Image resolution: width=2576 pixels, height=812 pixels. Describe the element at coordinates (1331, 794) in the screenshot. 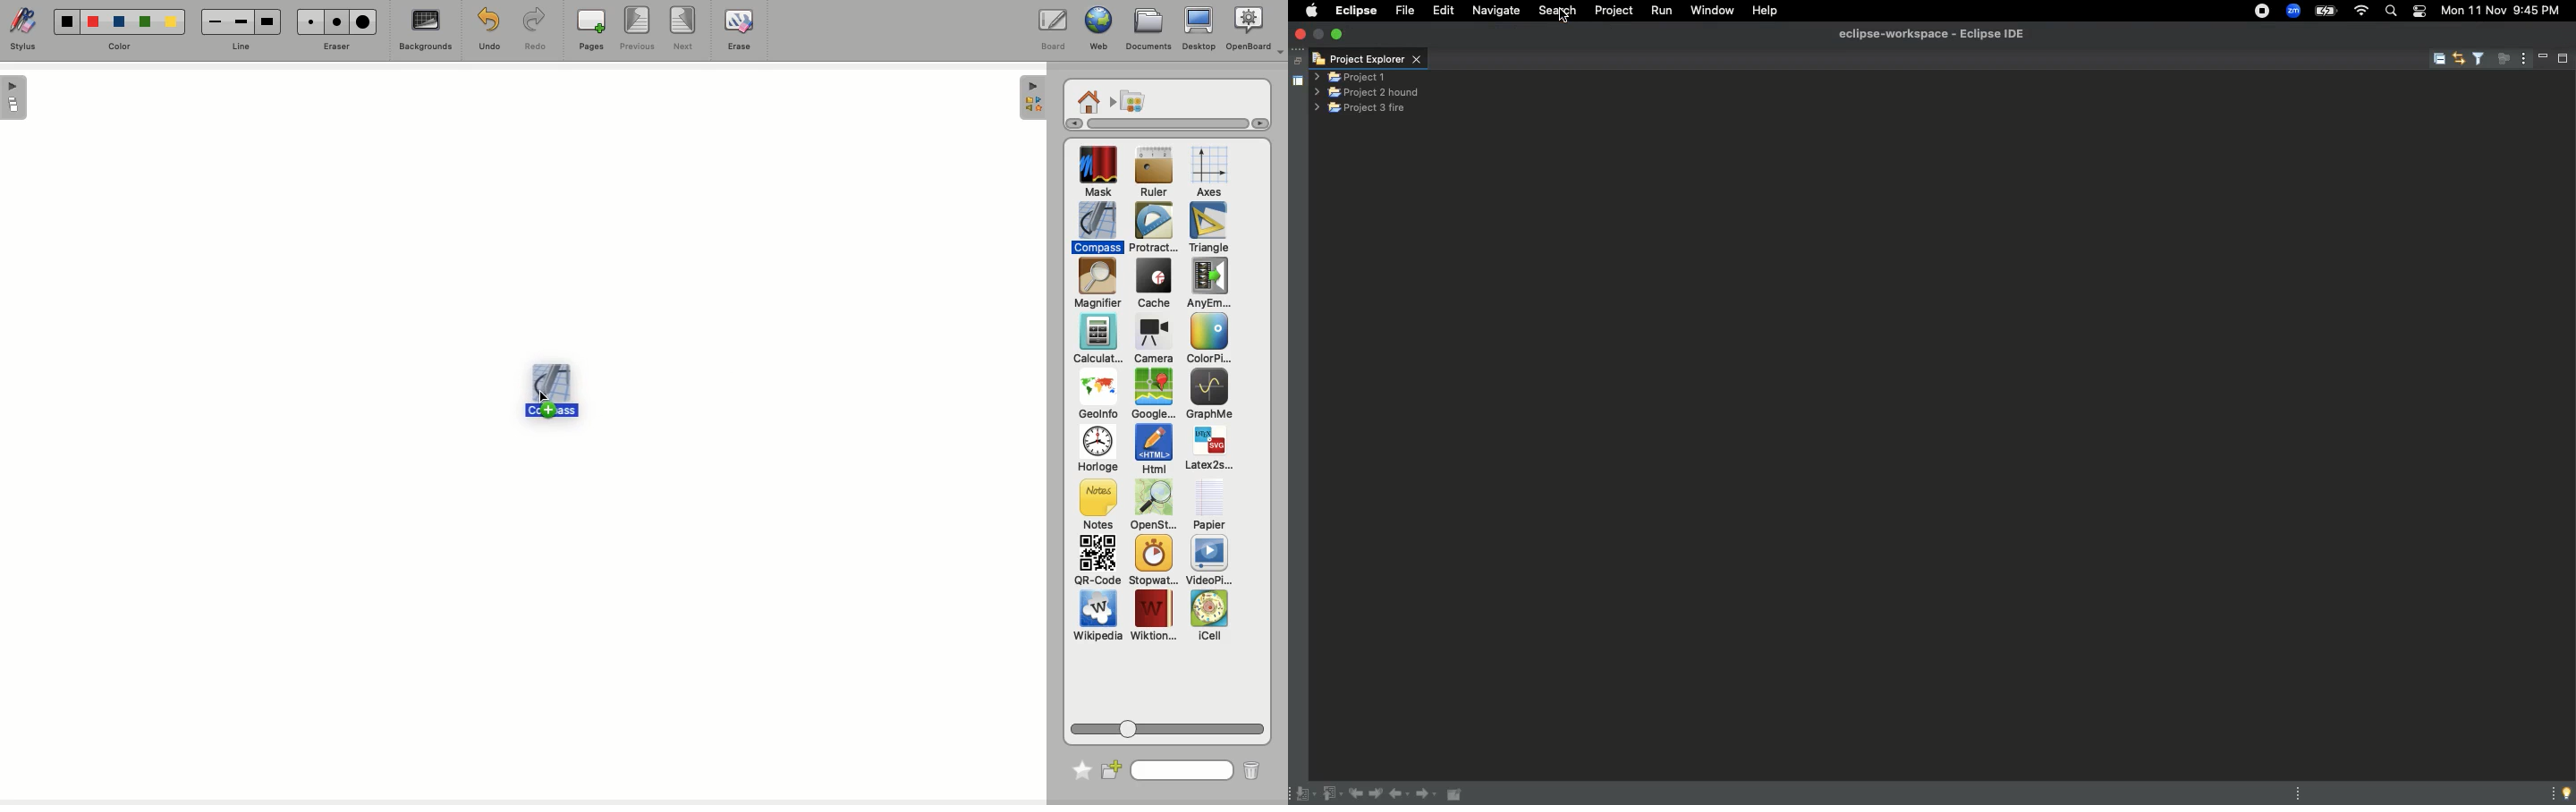

I see `Previous annotation` at that location.